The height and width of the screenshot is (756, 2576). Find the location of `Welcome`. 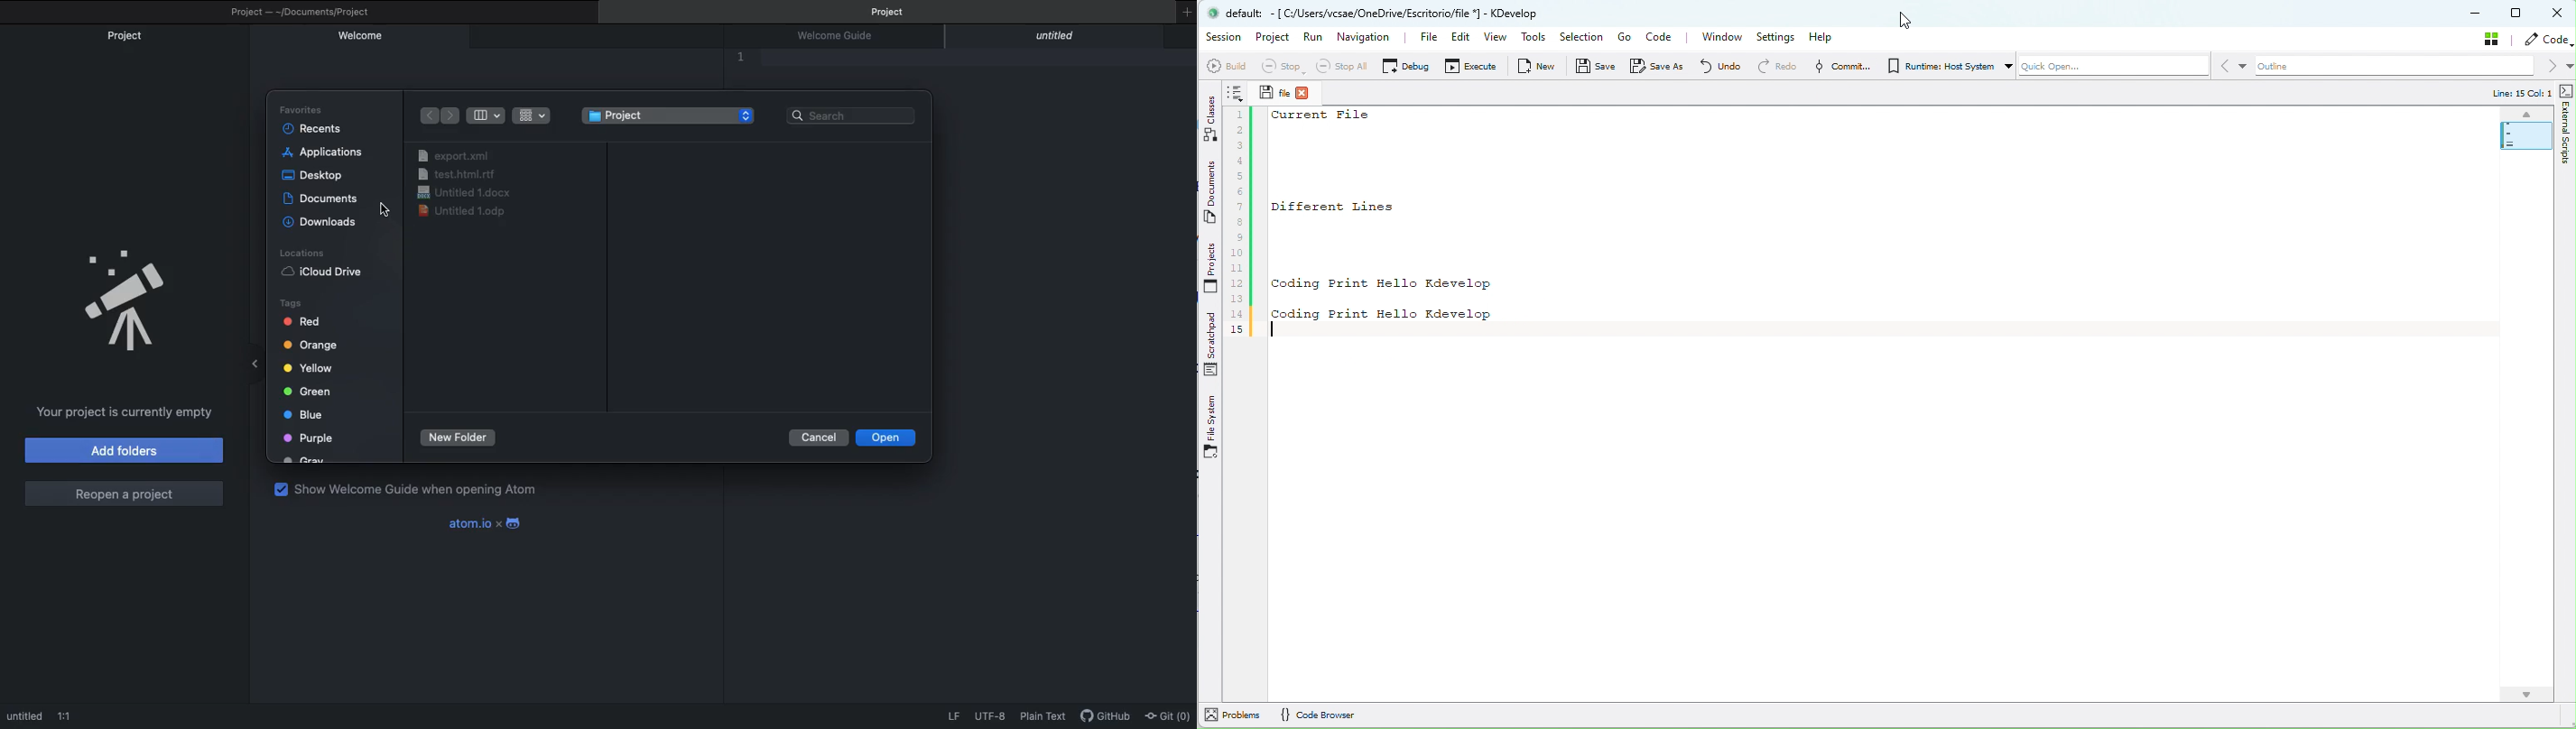

Welcome is located at coordinates (360, 37).